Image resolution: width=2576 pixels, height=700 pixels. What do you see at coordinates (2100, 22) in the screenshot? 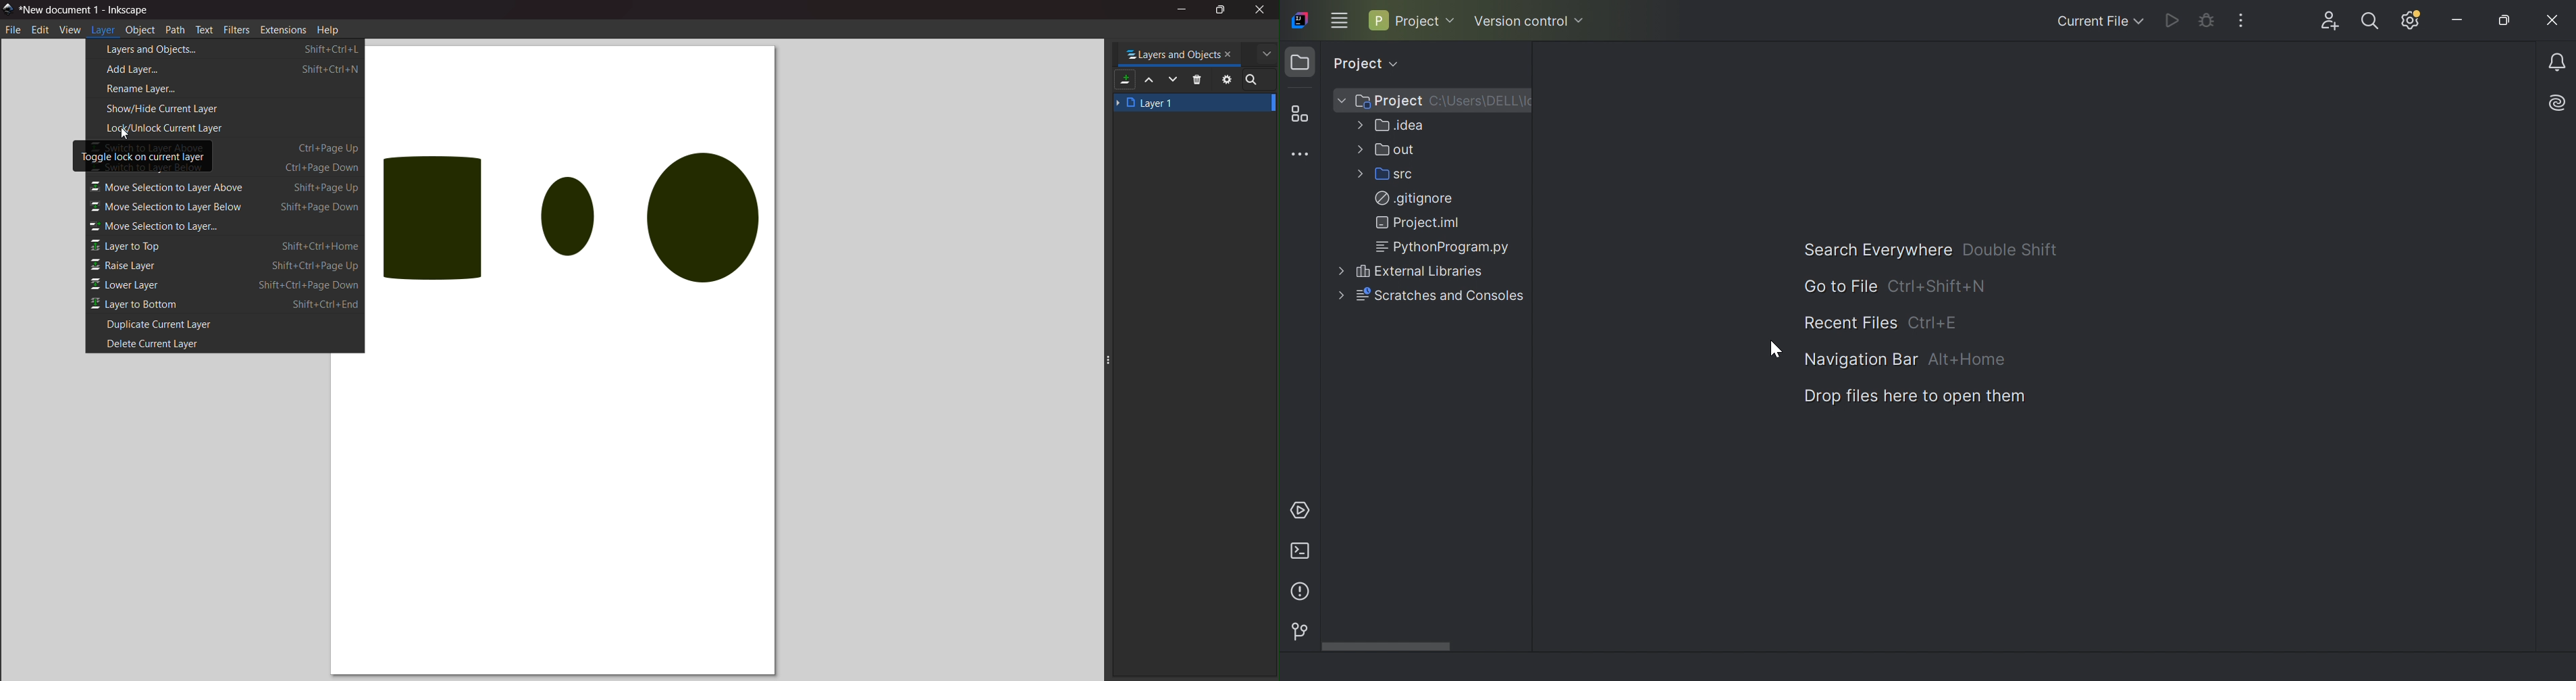
I see `Current file` at bounding box center [2100, 22].